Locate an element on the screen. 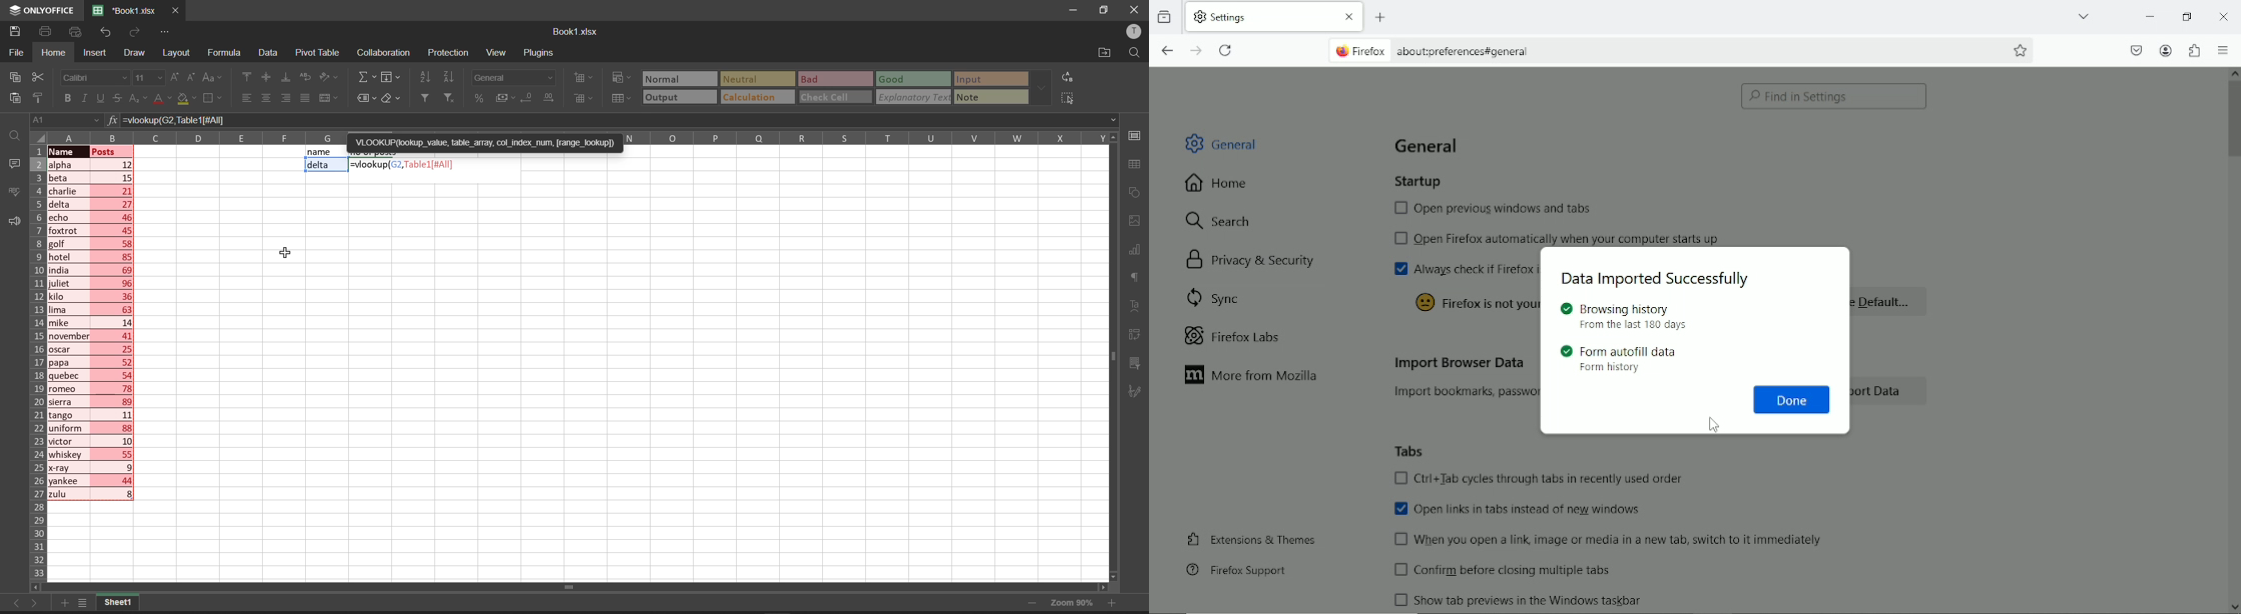 The width and height of the screenshot is (2268, 616). horizontal scroll bar is located at coordinates (572, 587).